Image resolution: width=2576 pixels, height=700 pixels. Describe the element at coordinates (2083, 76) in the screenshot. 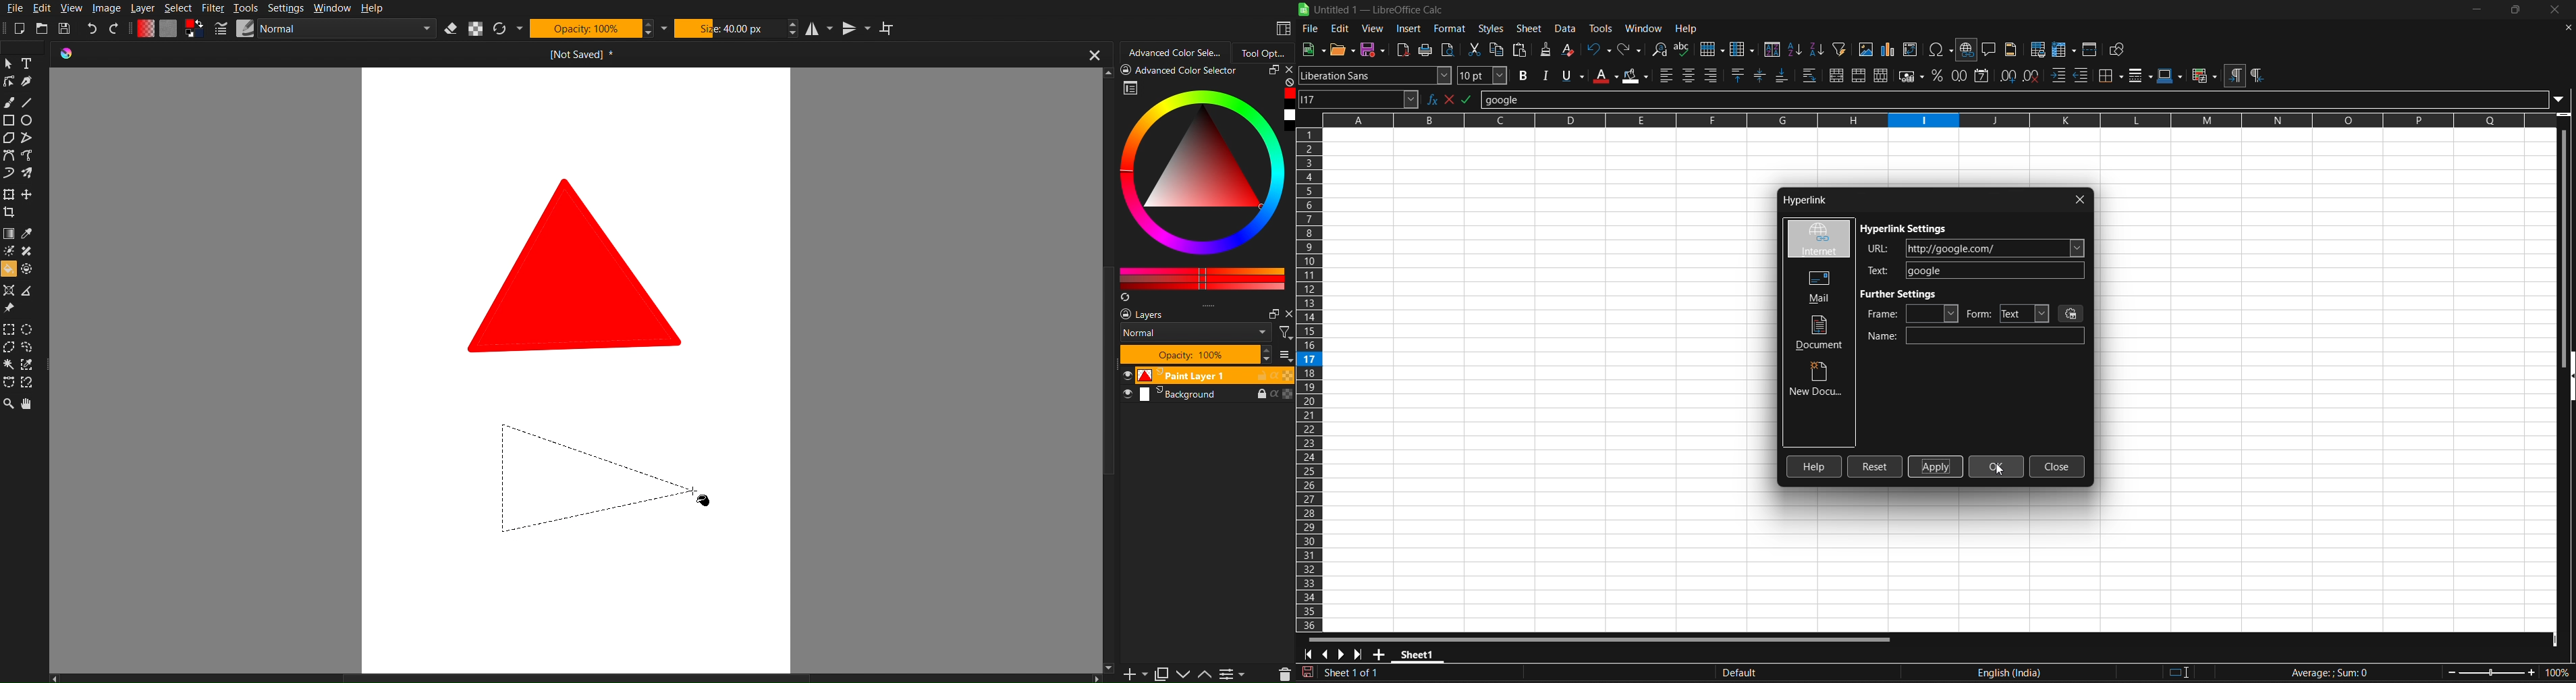

I see `decrease indent` at that location.